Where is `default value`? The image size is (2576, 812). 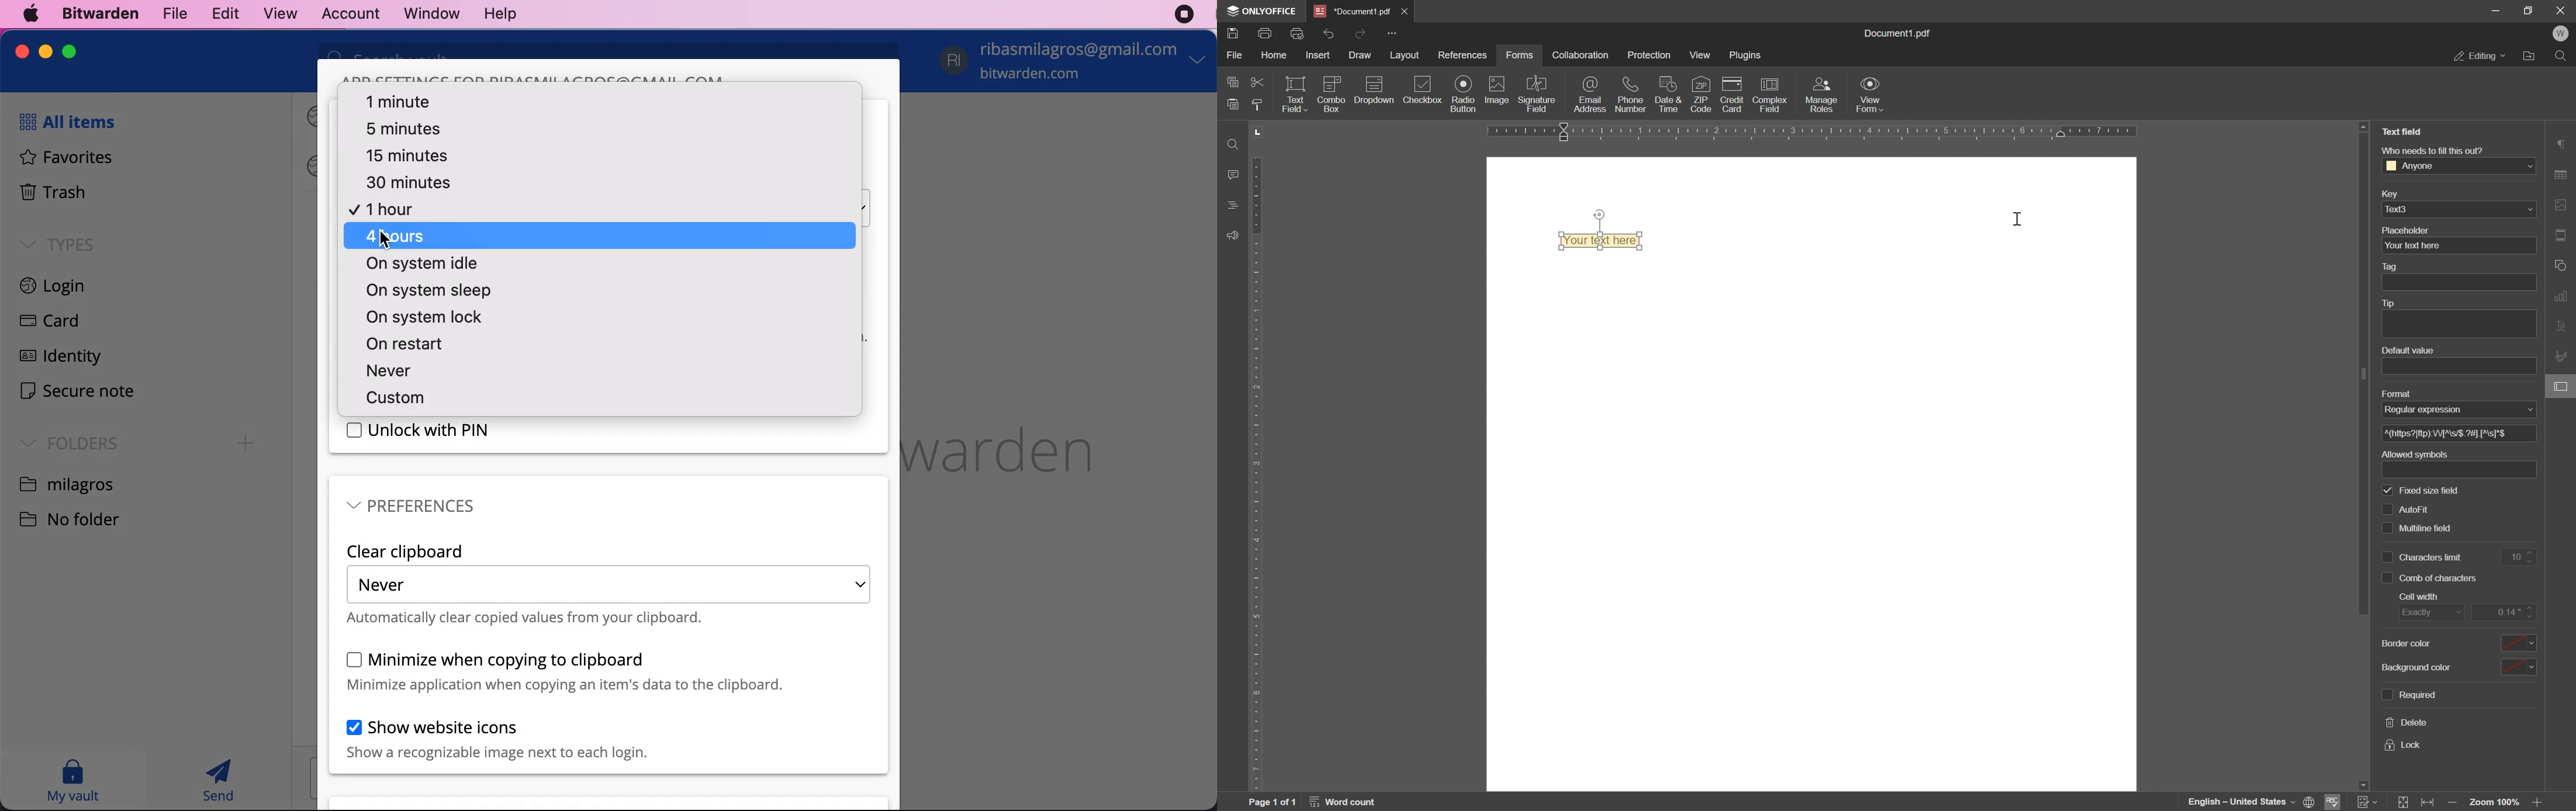
default value is located at coordinates (2406, 350).